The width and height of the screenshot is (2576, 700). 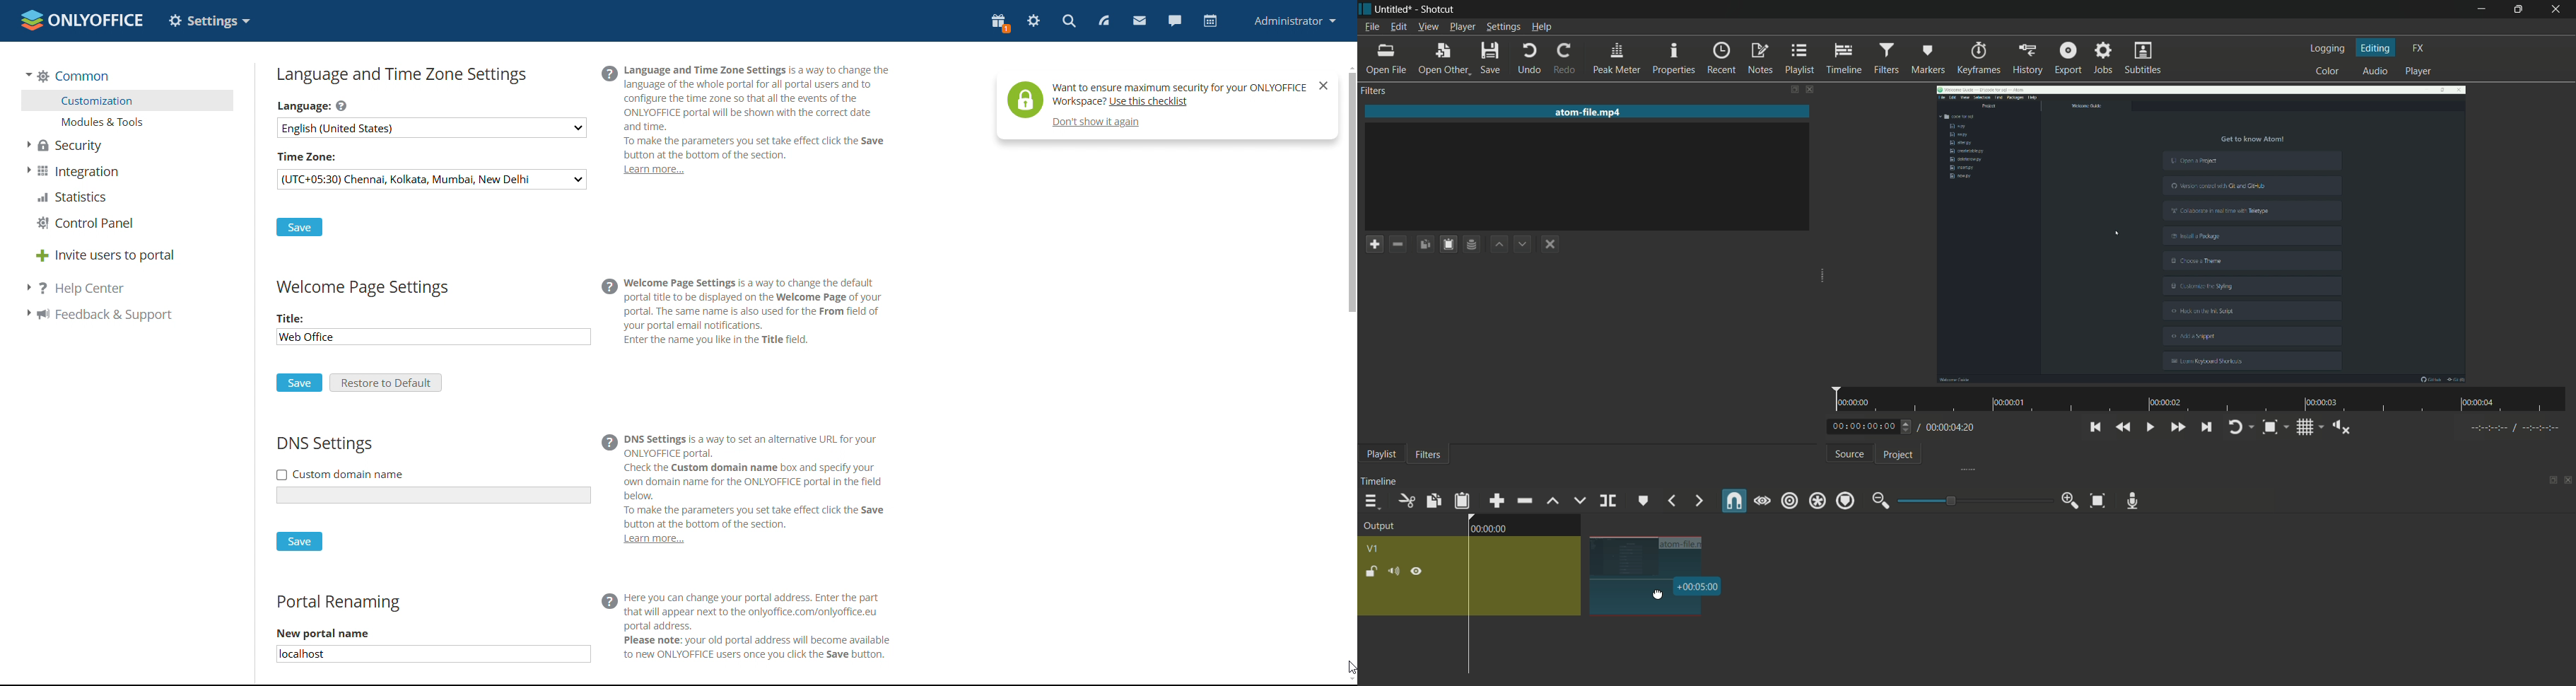 I want to click on (@ DNs settings is a way to set an alternative URL for your
ONLYOFFICE portal.
Check the Custom domain name box and specify your
own domain name for the ONLYOFFICE portal in the field
] below.
To make the parameters you set take effect click the Save
button at the bottom of the section., so click(x=758, y=481).